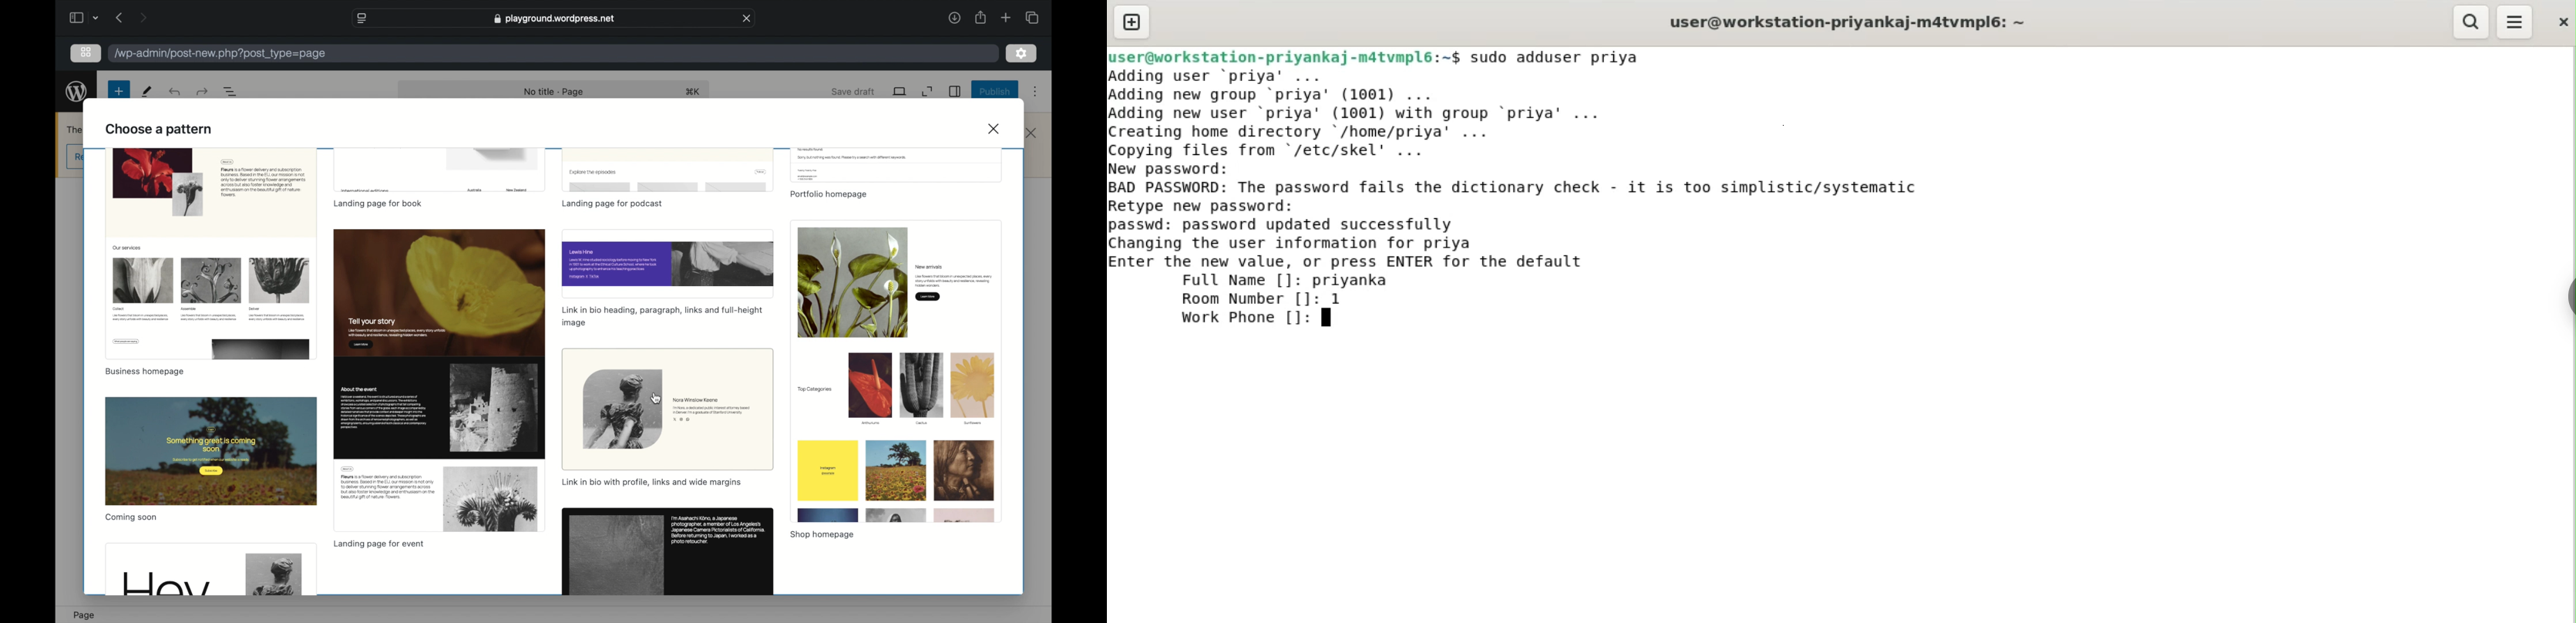 This screenshot has width=2576, height=644. I want to click on menu, so click(2516, 22).